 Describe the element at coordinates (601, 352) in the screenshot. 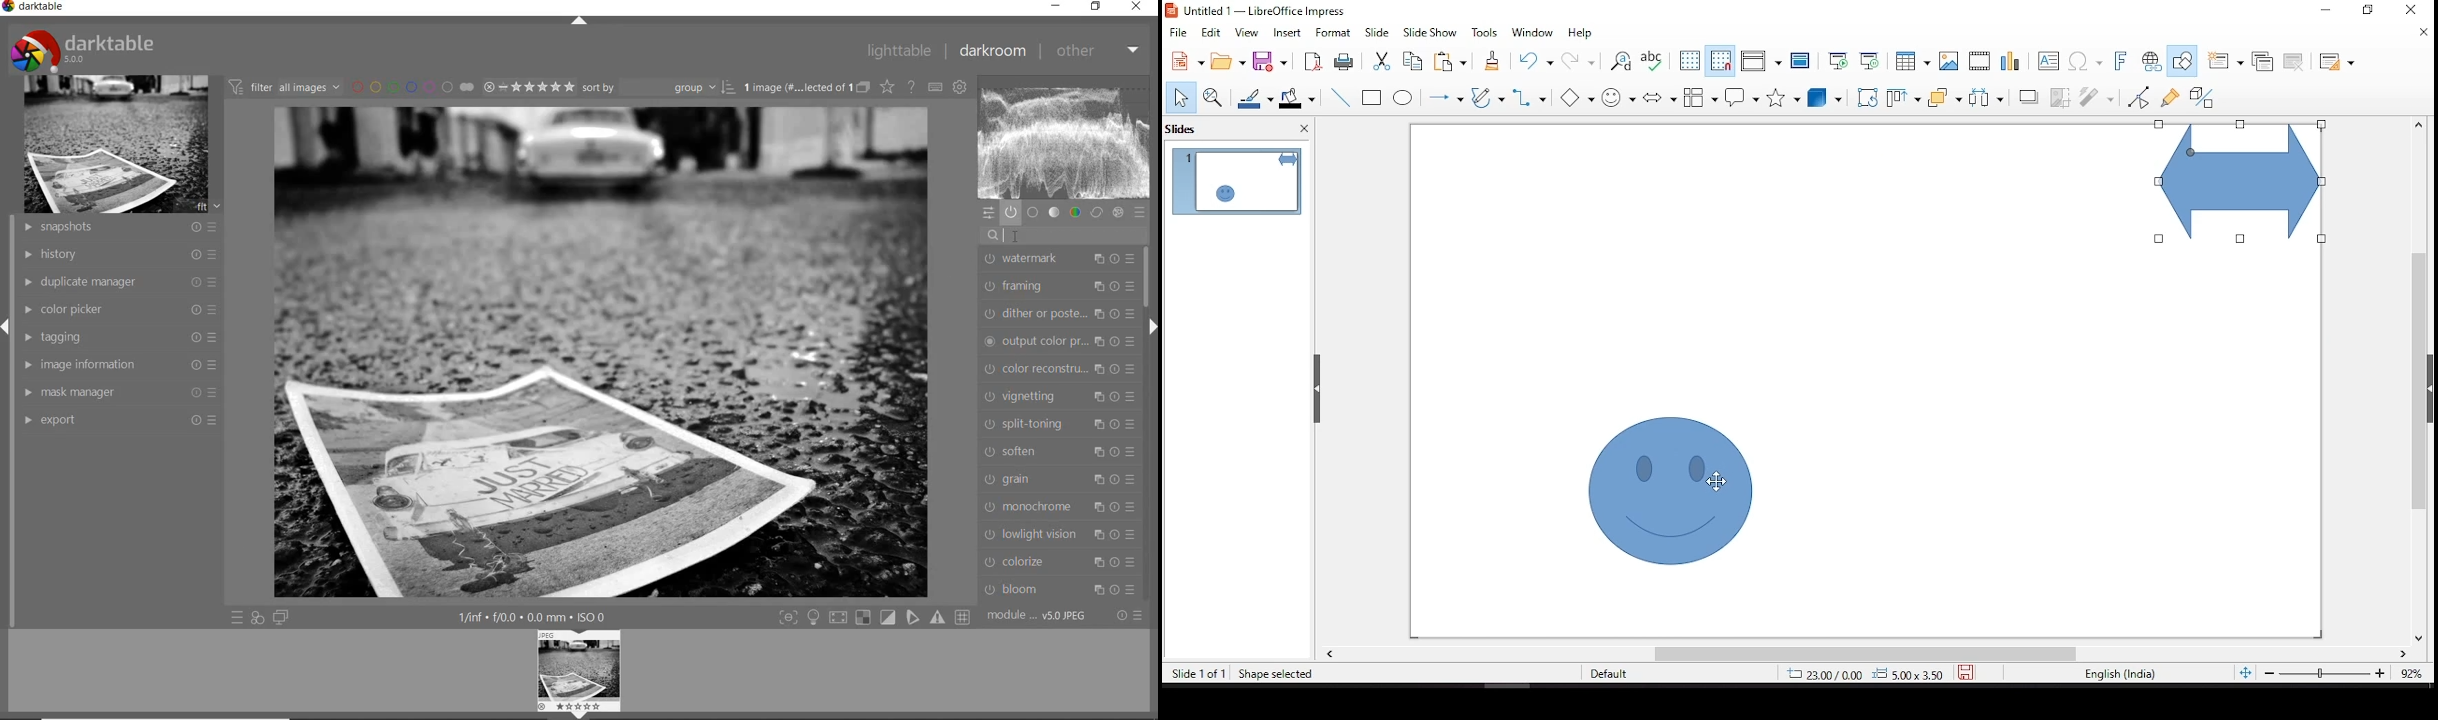

I see `selected image` at that location.